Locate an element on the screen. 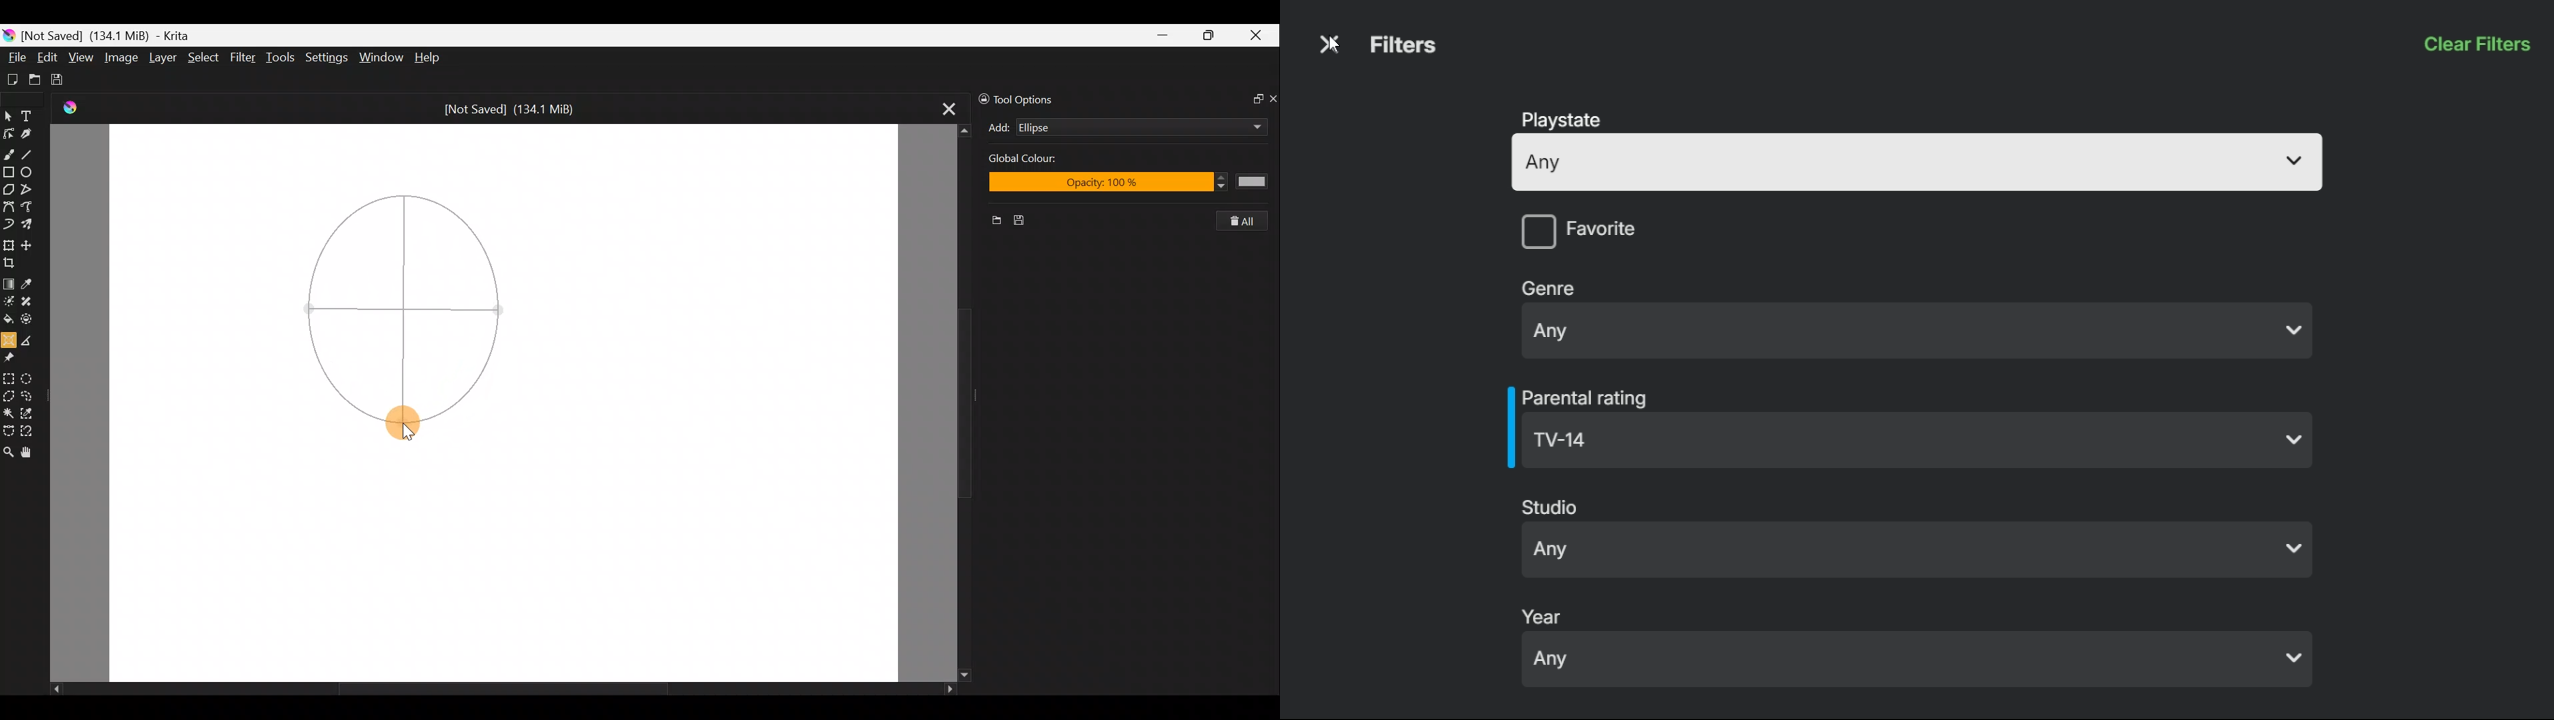 The image size is (2576, 728). Krita logo is located at coordinates (8, 35).